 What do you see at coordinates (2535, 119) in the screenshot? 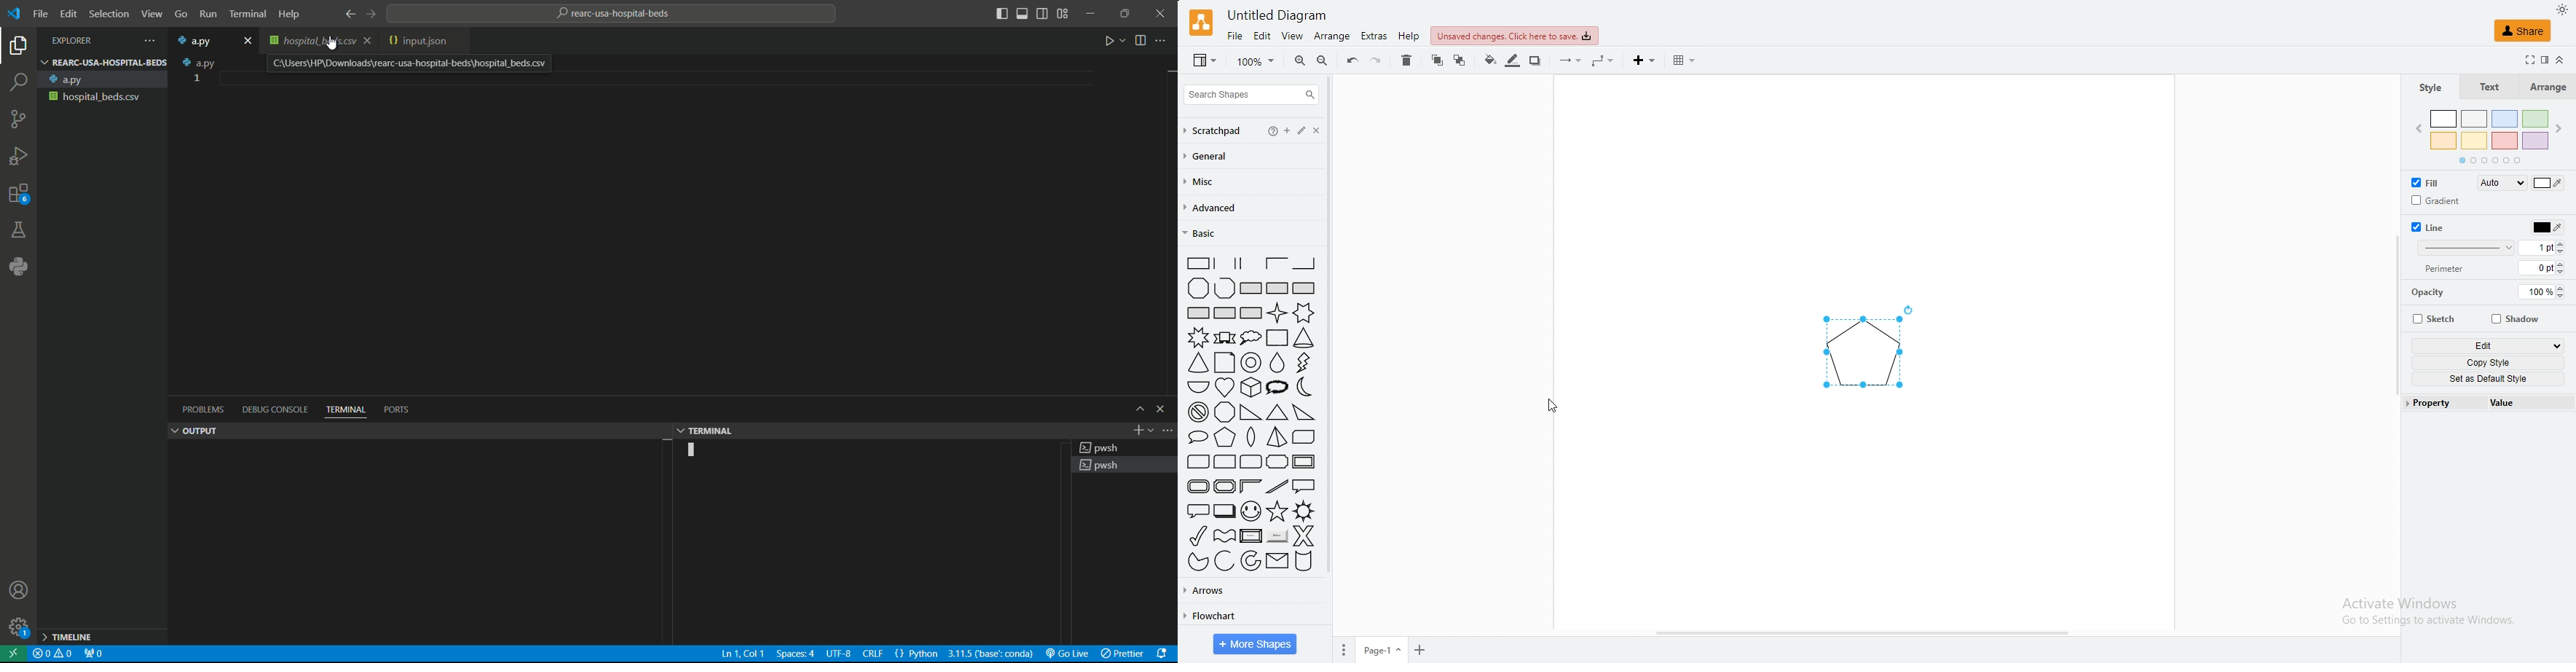
I see `green` at bounding box center [2535, 119].